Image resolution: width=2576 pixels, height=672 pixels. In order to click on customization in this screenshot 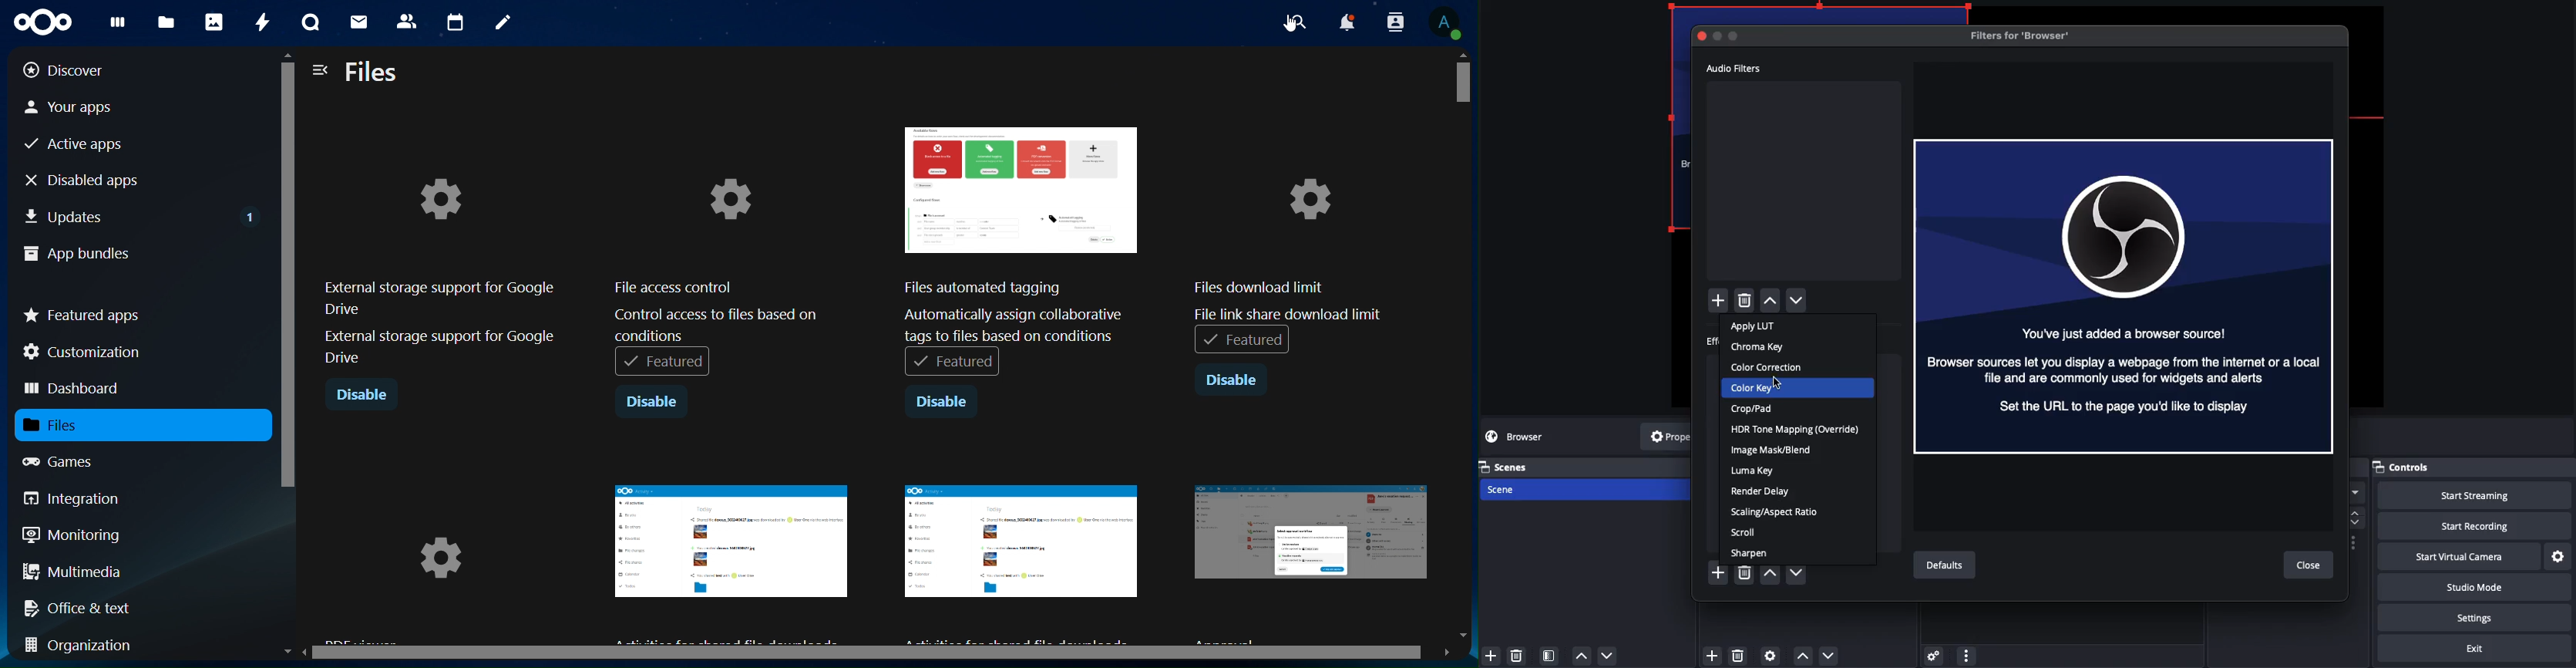, I will do `click(86, 352)`.